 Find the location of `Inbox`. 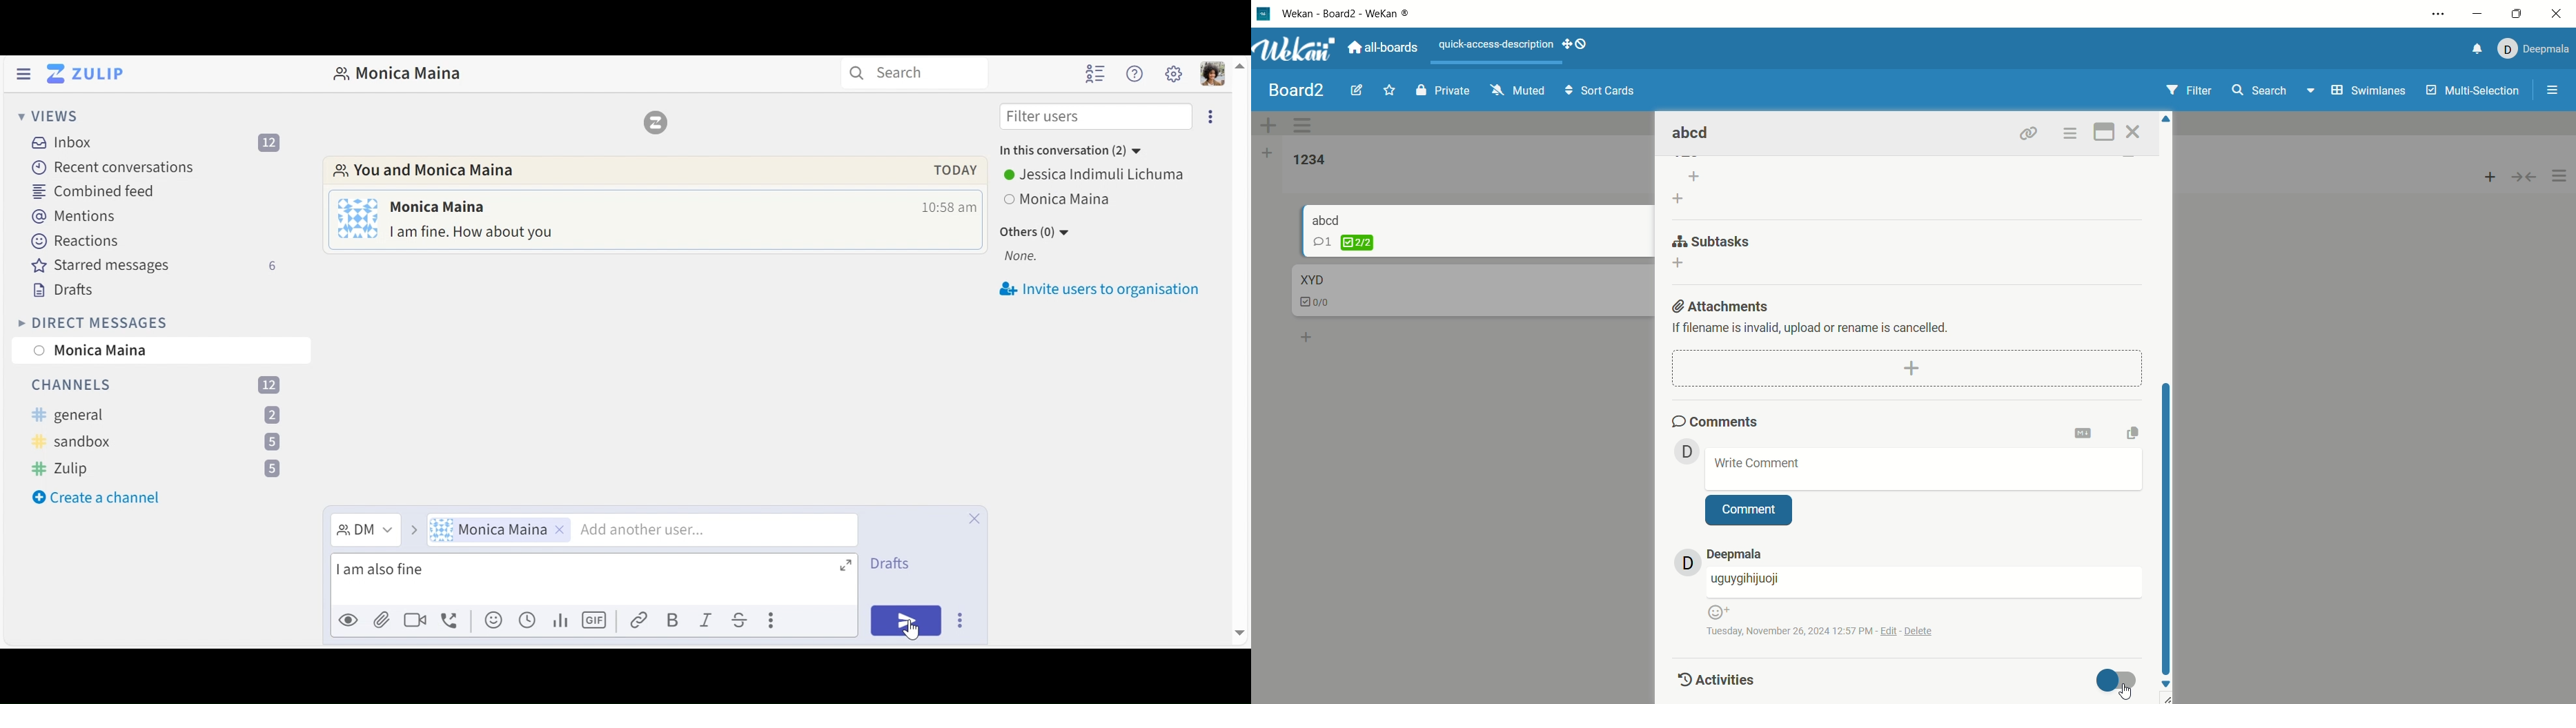

Inbox is located at coordinates (162, 144).